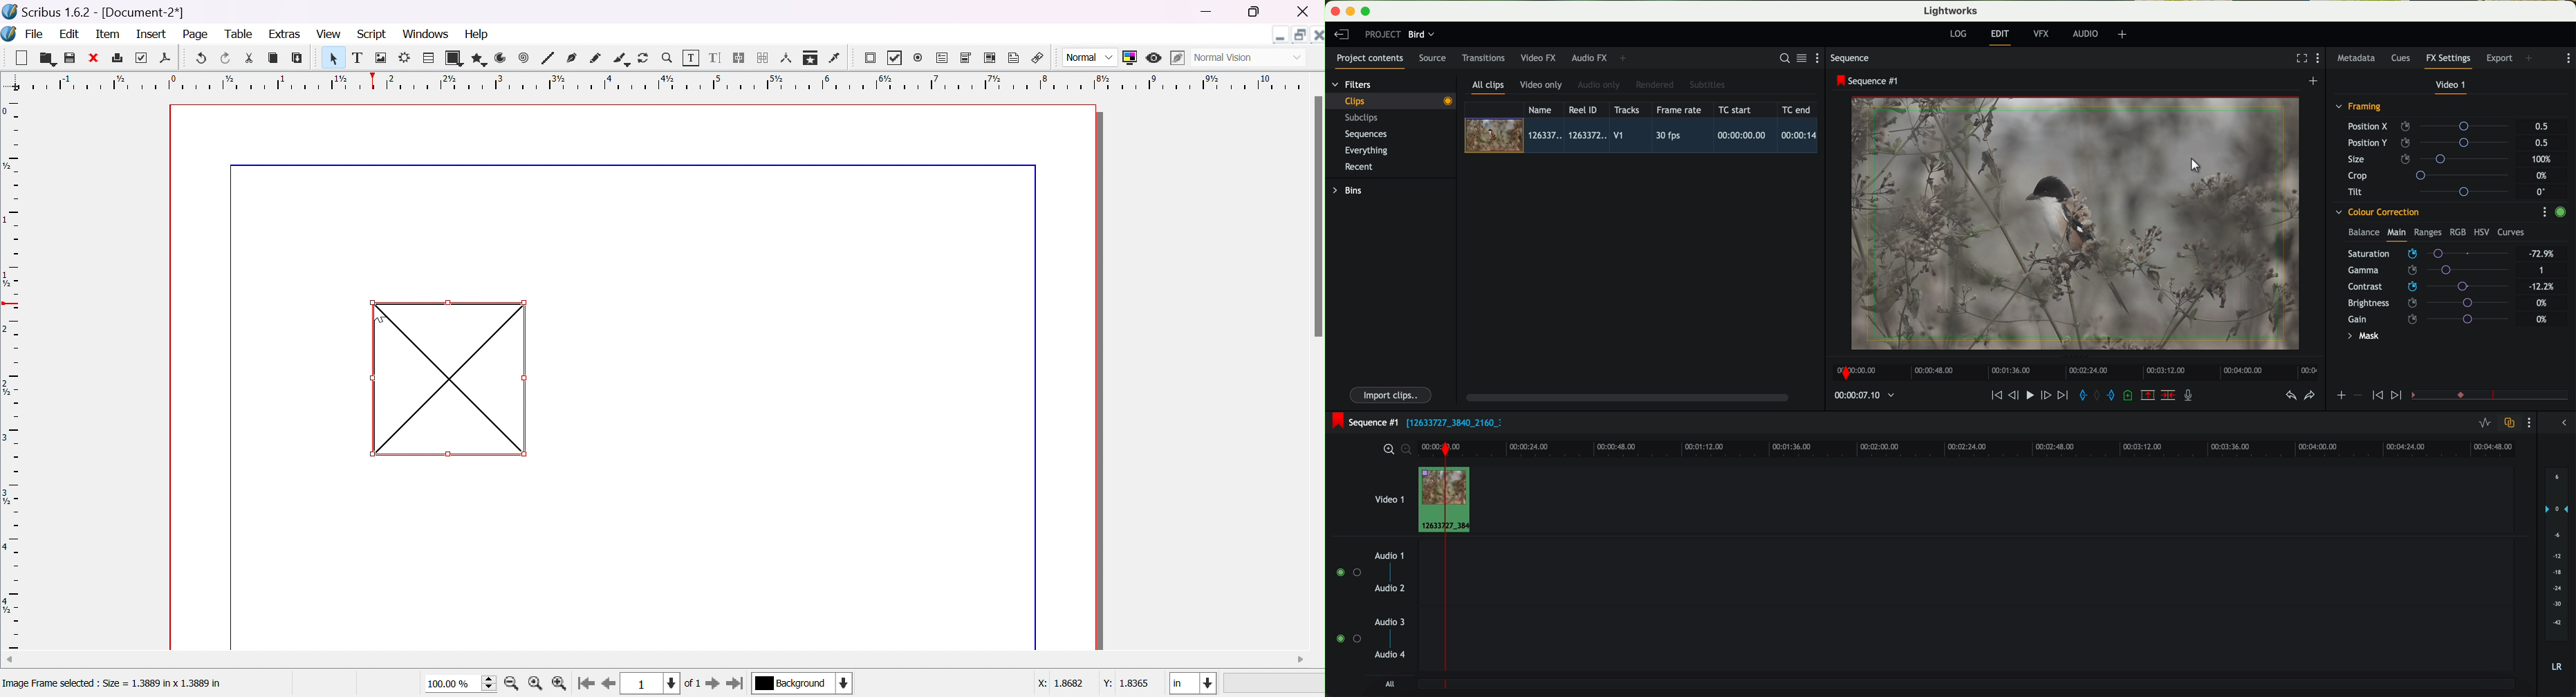 The height and width of the screenshot is (700, 2576). Describe the element at coordinates (1352, 12) in the screenshot. I see `minimize program` at that location.